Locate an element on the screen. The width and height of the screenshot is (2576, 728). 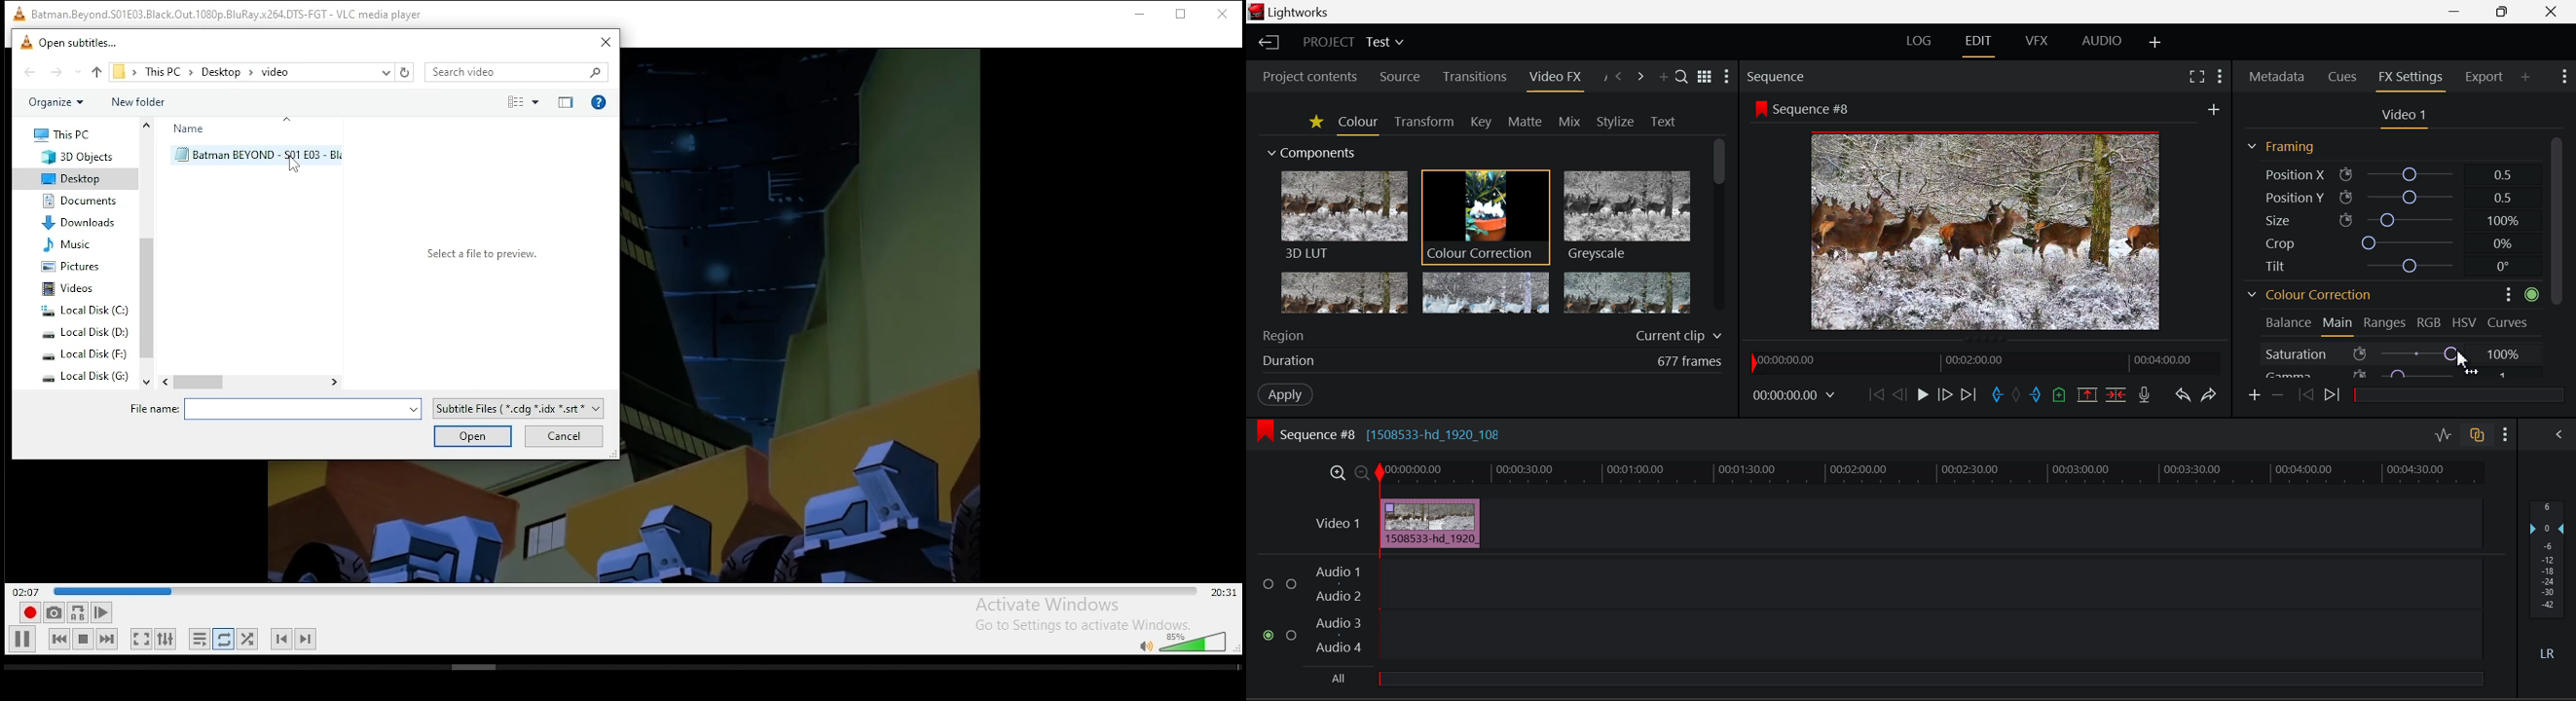
Framing Section is located at coordinates (2282, 148).